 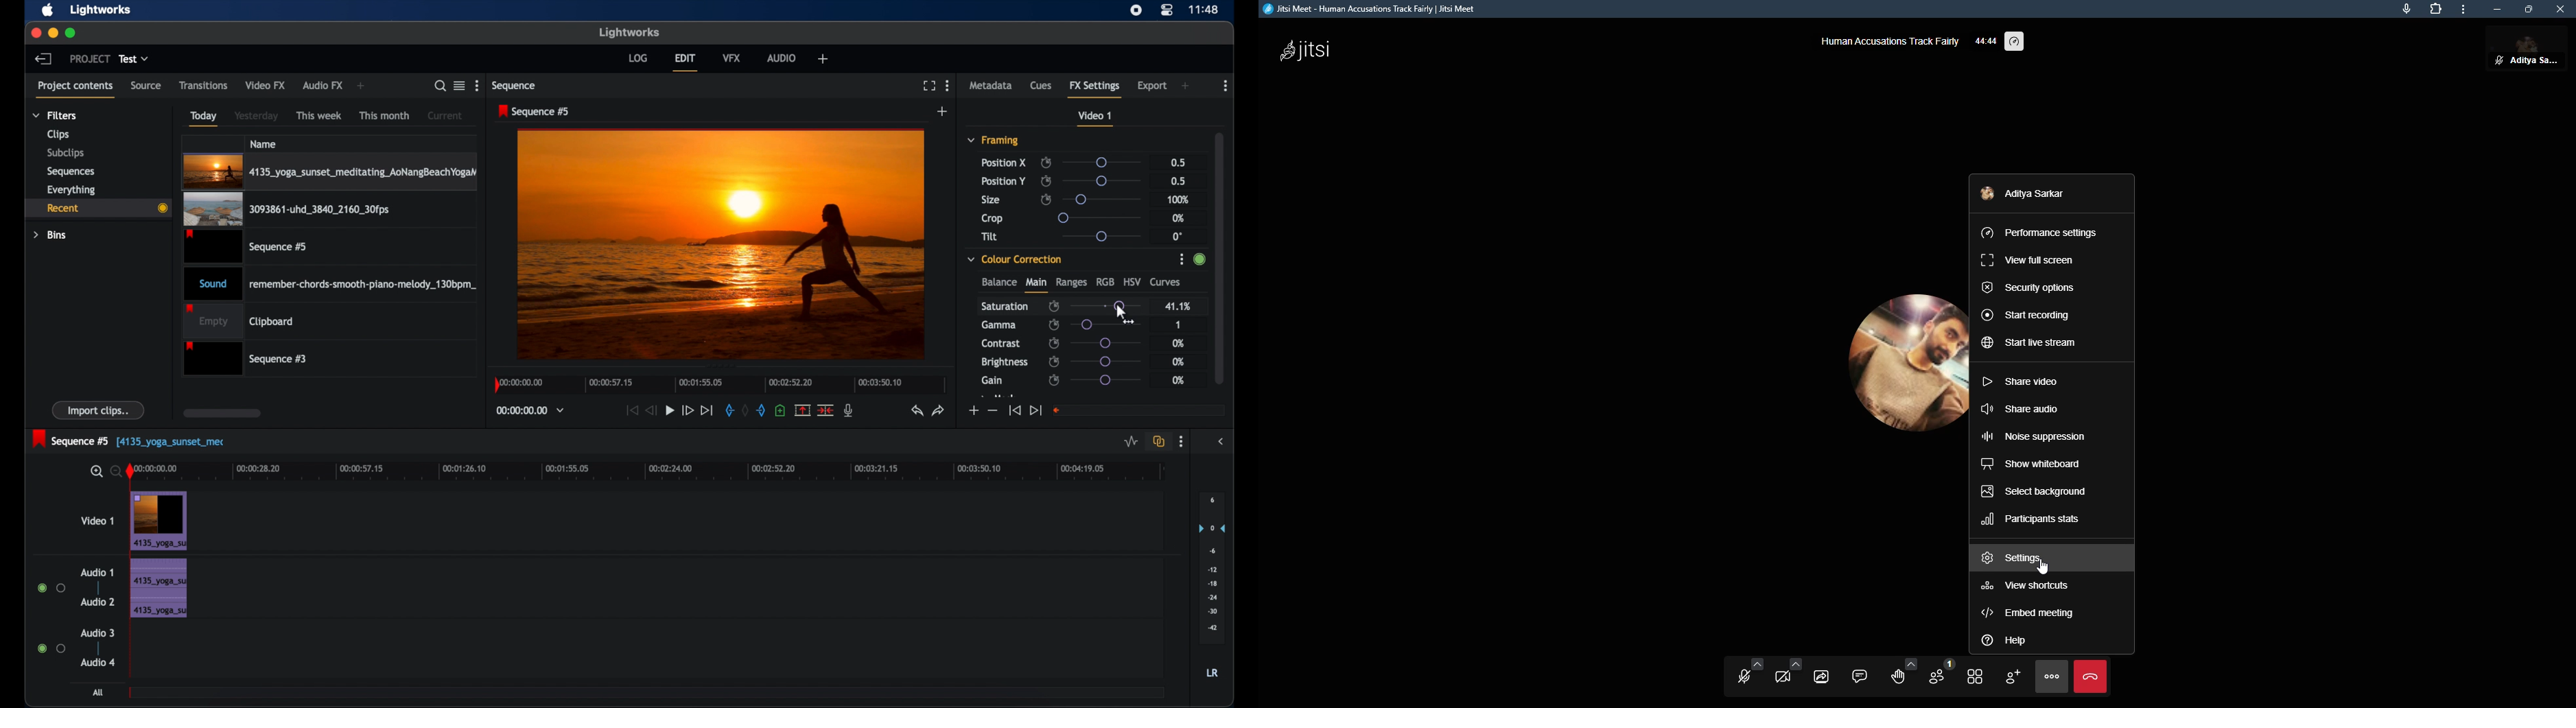 I want to click on jump to end, so click(x=708, y=410).